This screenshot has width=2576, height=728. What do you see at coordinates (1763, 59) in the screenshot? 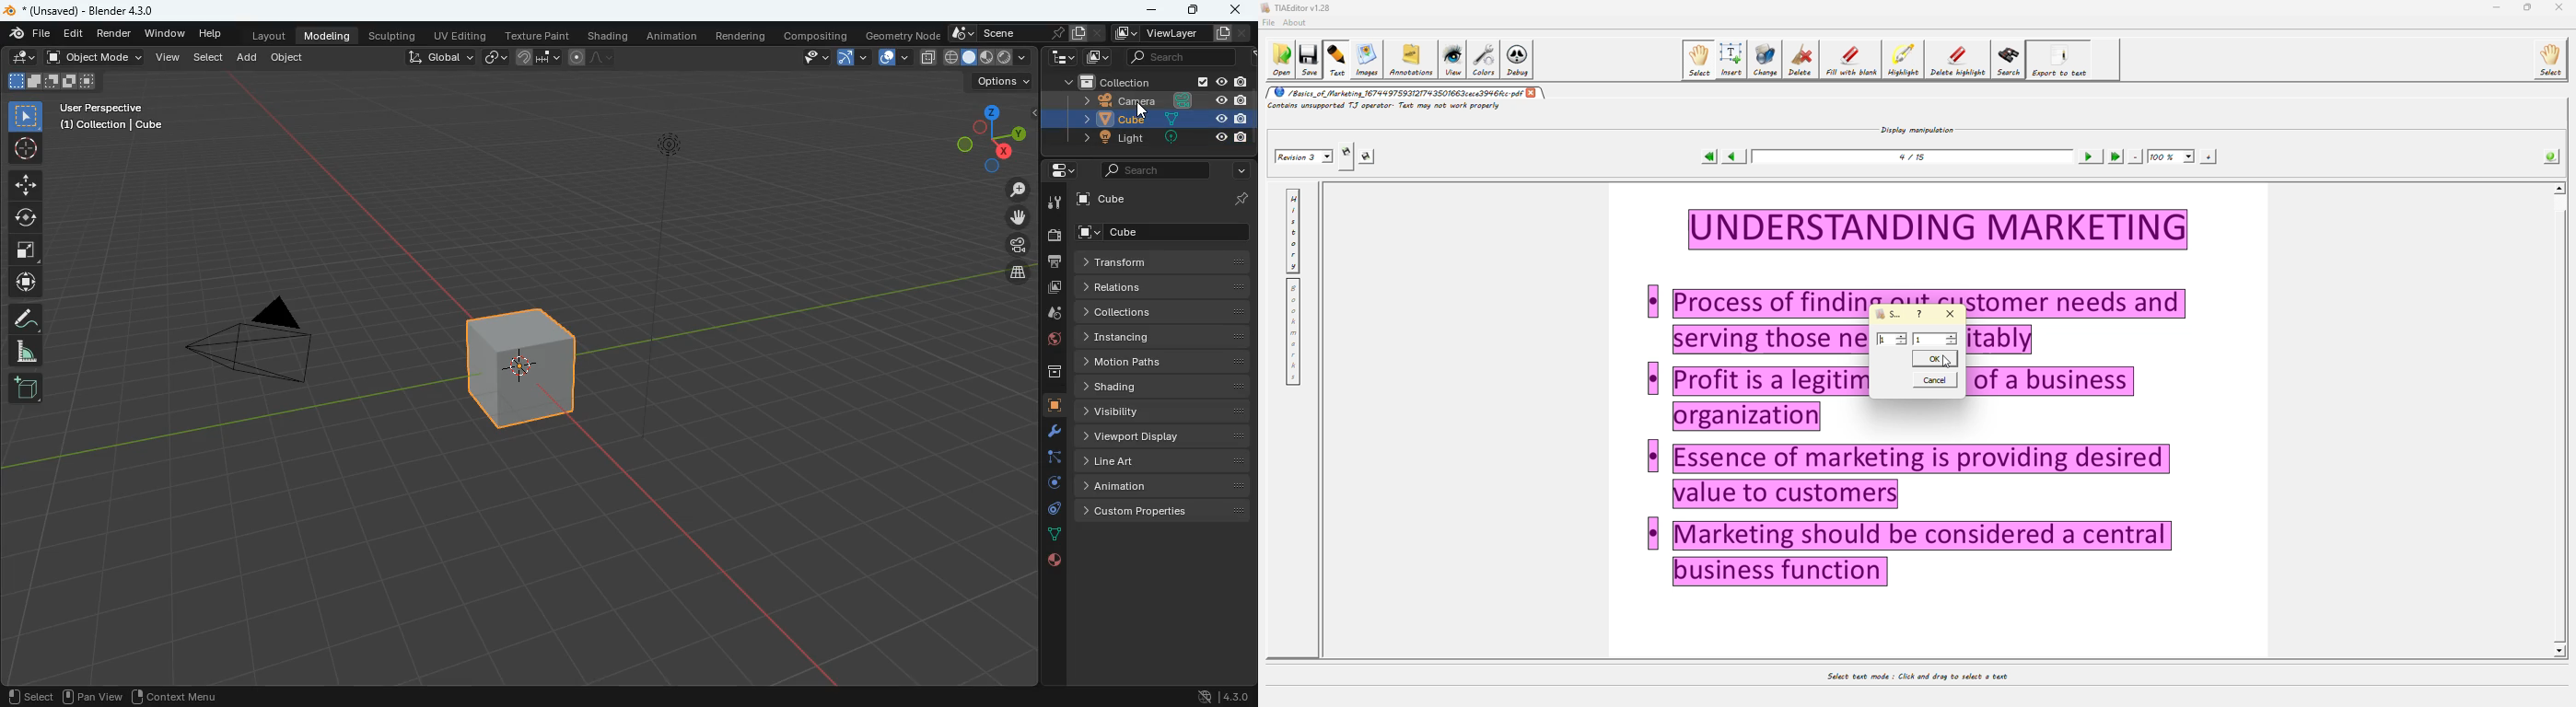
I see `change` at bounding box center [1763, 59].